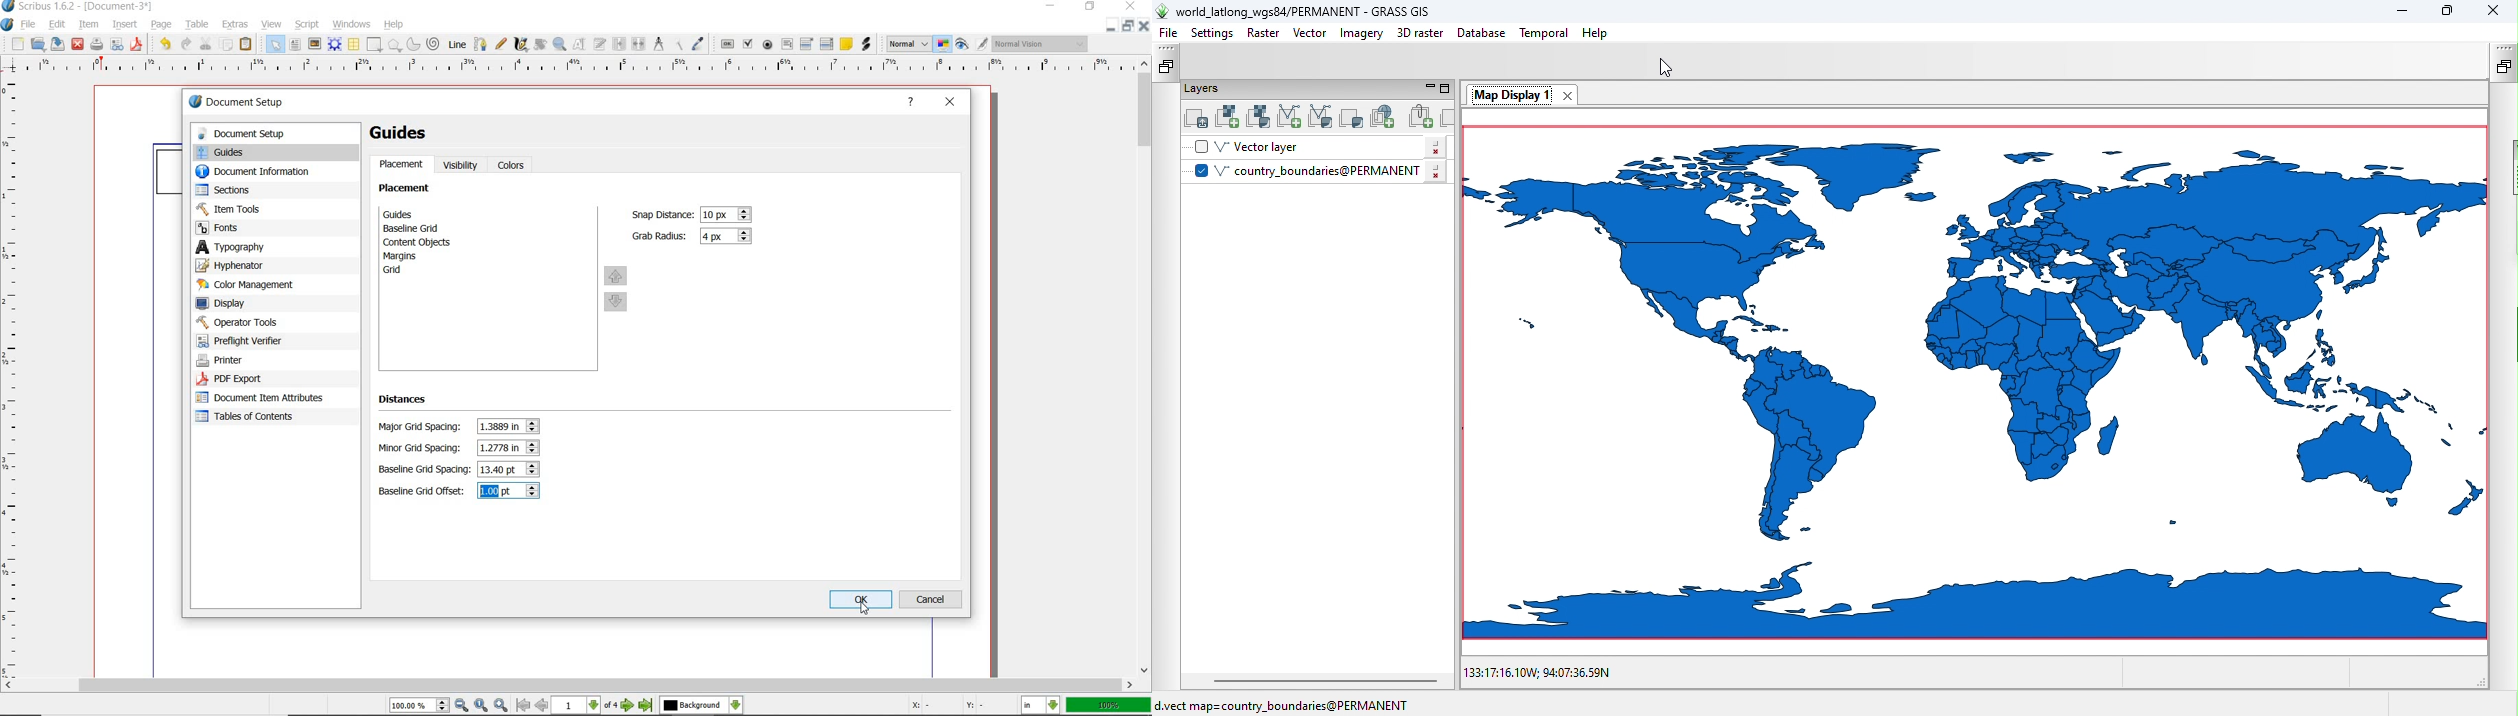  What do you see at coordinates (163, 45) in the screenshot?
I see `undo` at bounding box center [163, 45].